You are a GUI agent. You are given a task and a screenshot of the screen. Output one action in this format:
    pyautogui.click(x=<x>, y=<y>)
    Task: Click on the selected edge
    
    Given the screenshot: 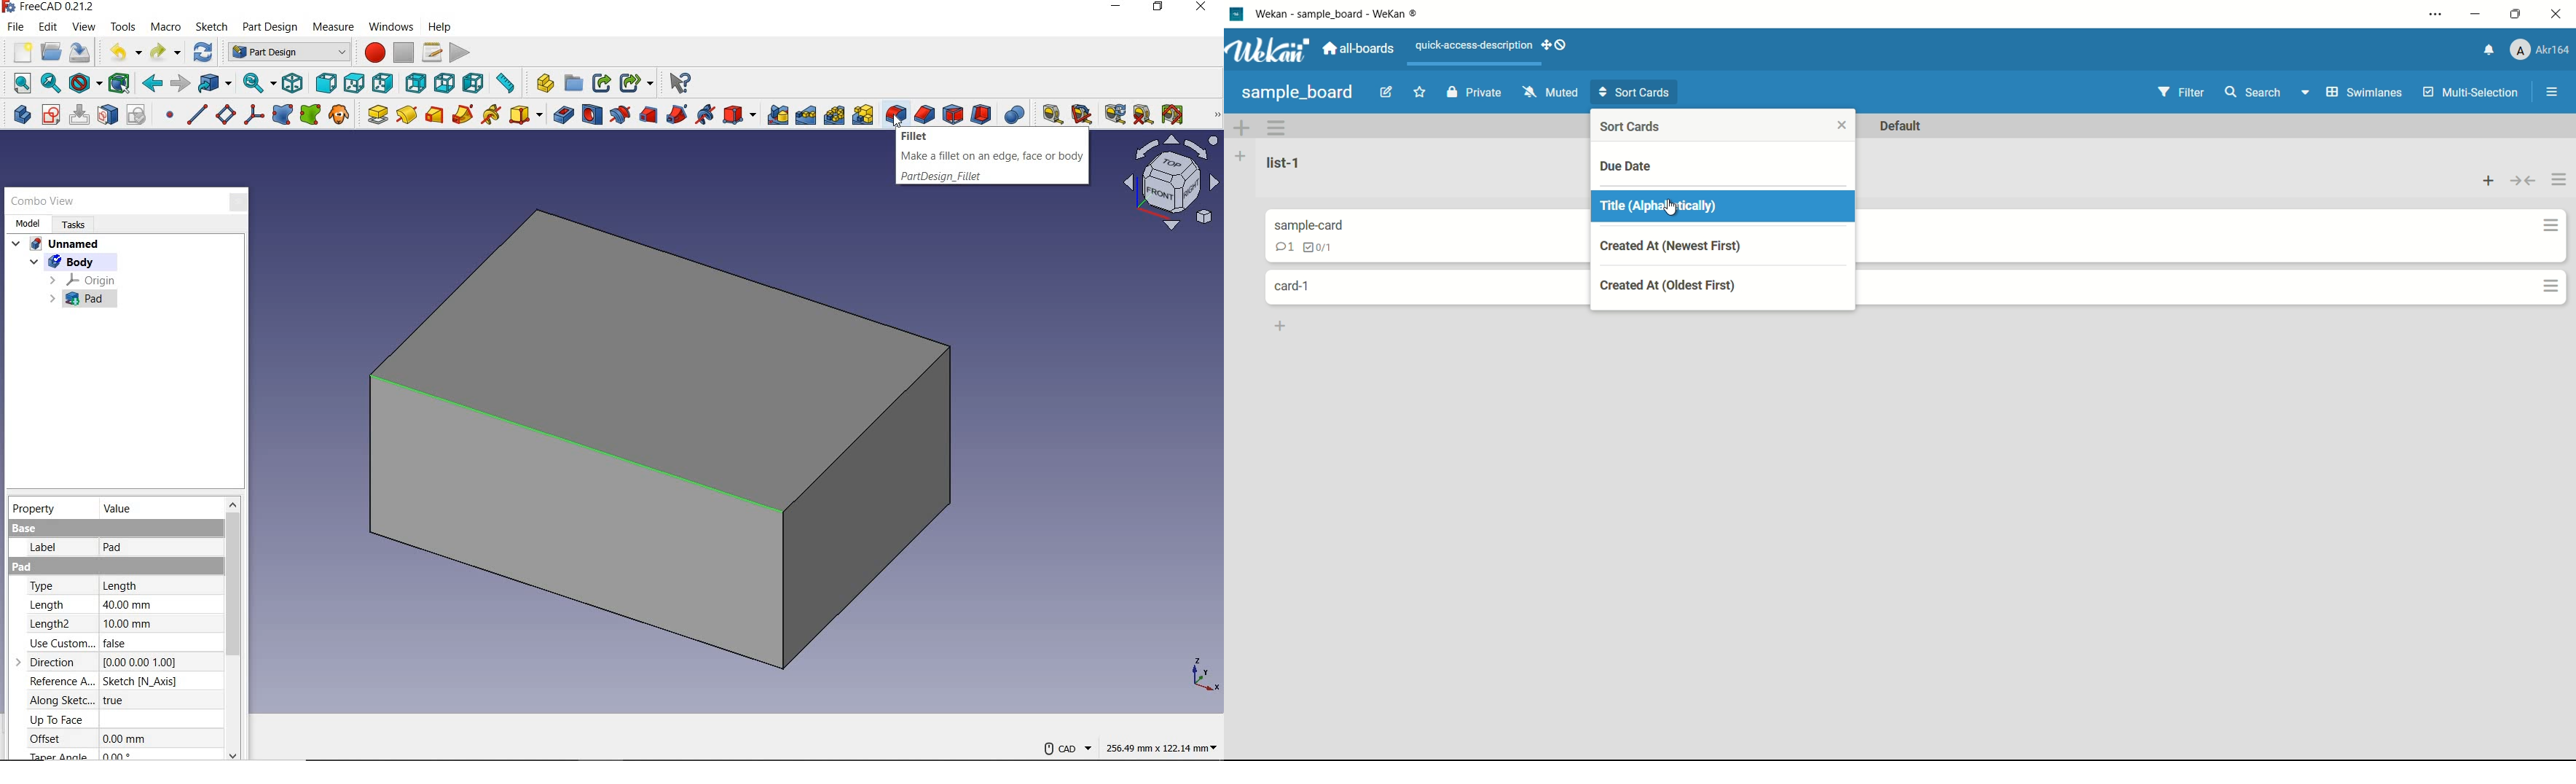 What is the action you would take?
    pyautogui.click(x=599, y=450)
    